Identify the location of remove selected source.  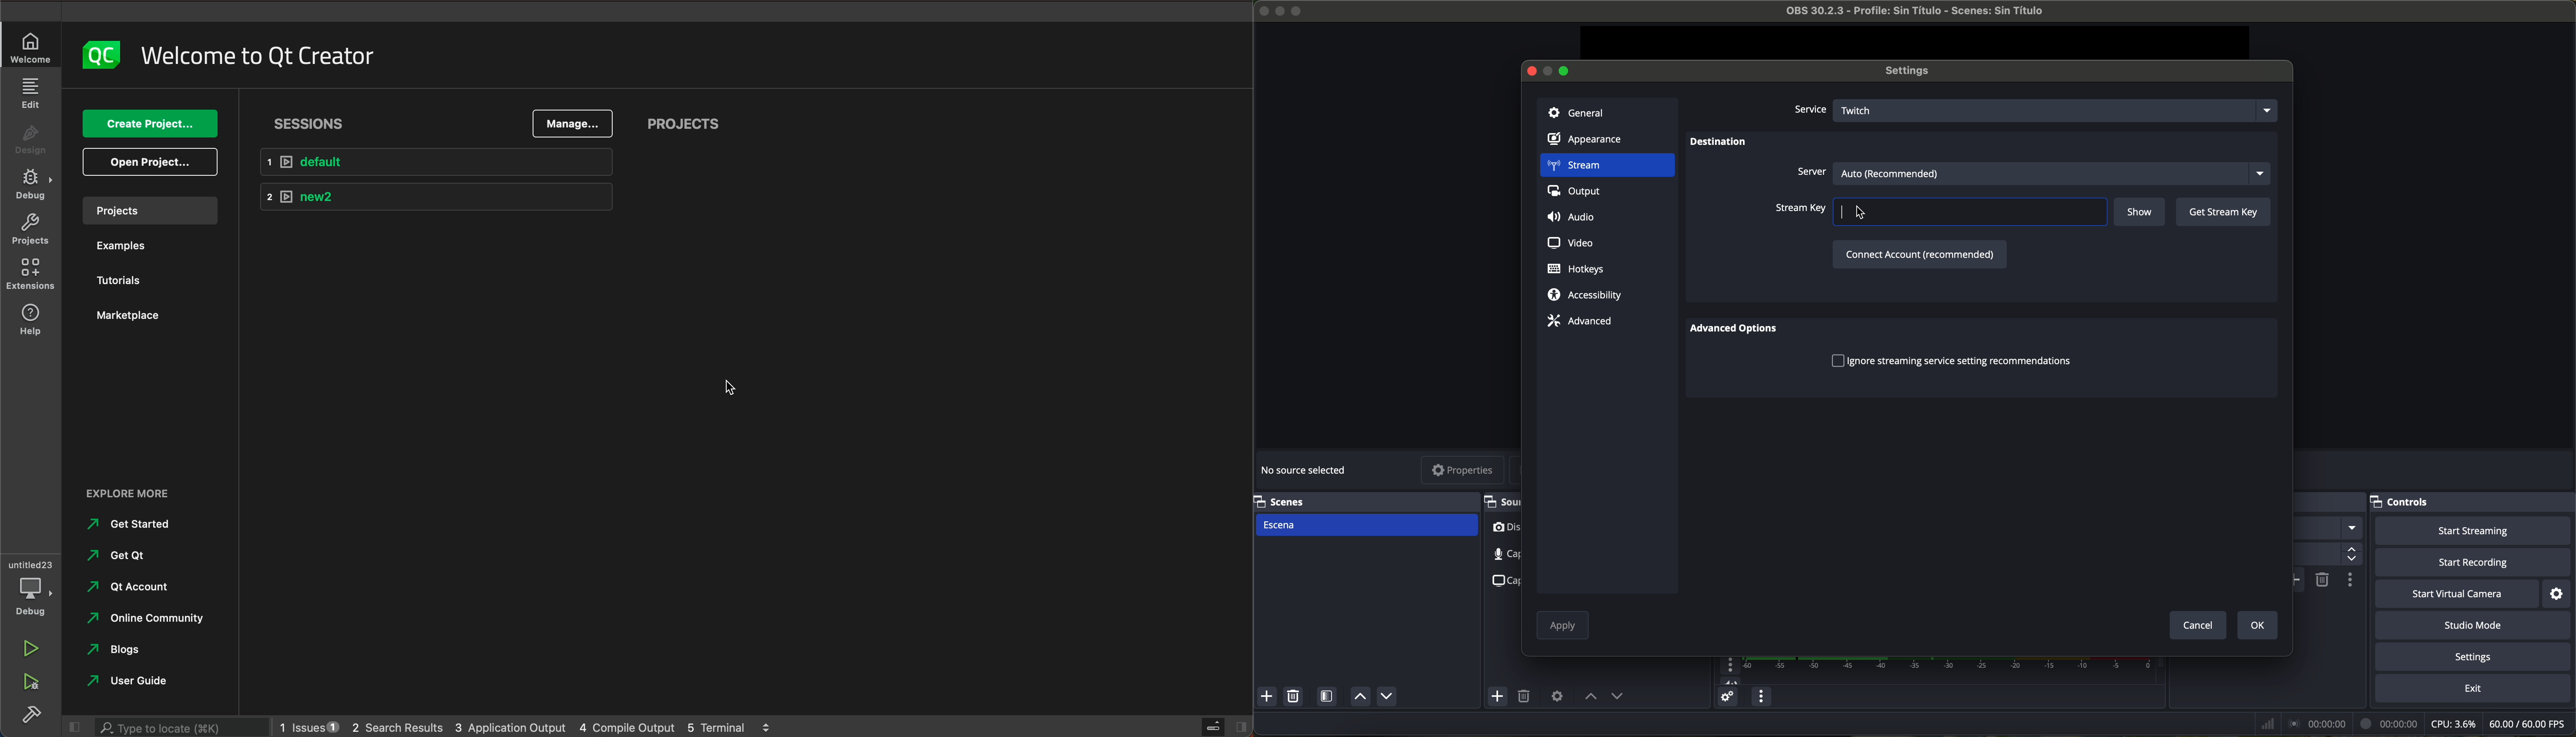
(1526, 697).